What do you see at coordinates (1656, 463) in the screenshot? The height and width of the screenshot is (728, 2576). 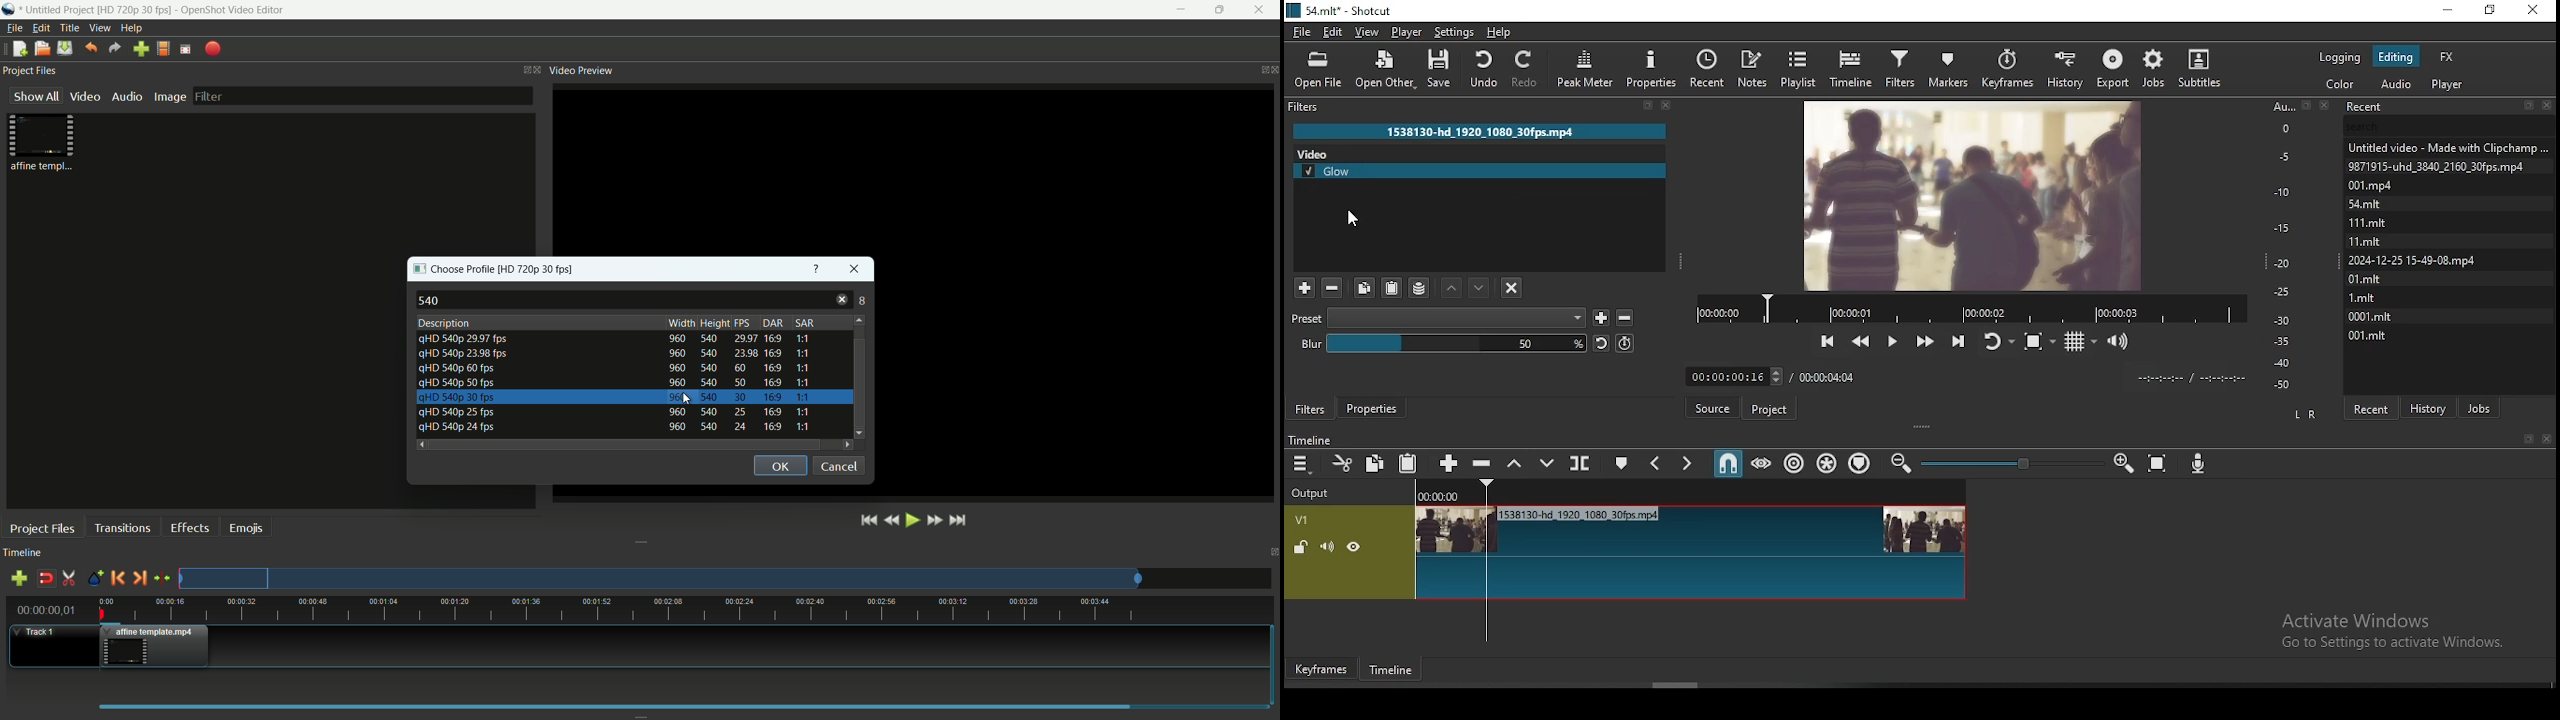 I see `previous marker` at bounding box center [1656, 463].